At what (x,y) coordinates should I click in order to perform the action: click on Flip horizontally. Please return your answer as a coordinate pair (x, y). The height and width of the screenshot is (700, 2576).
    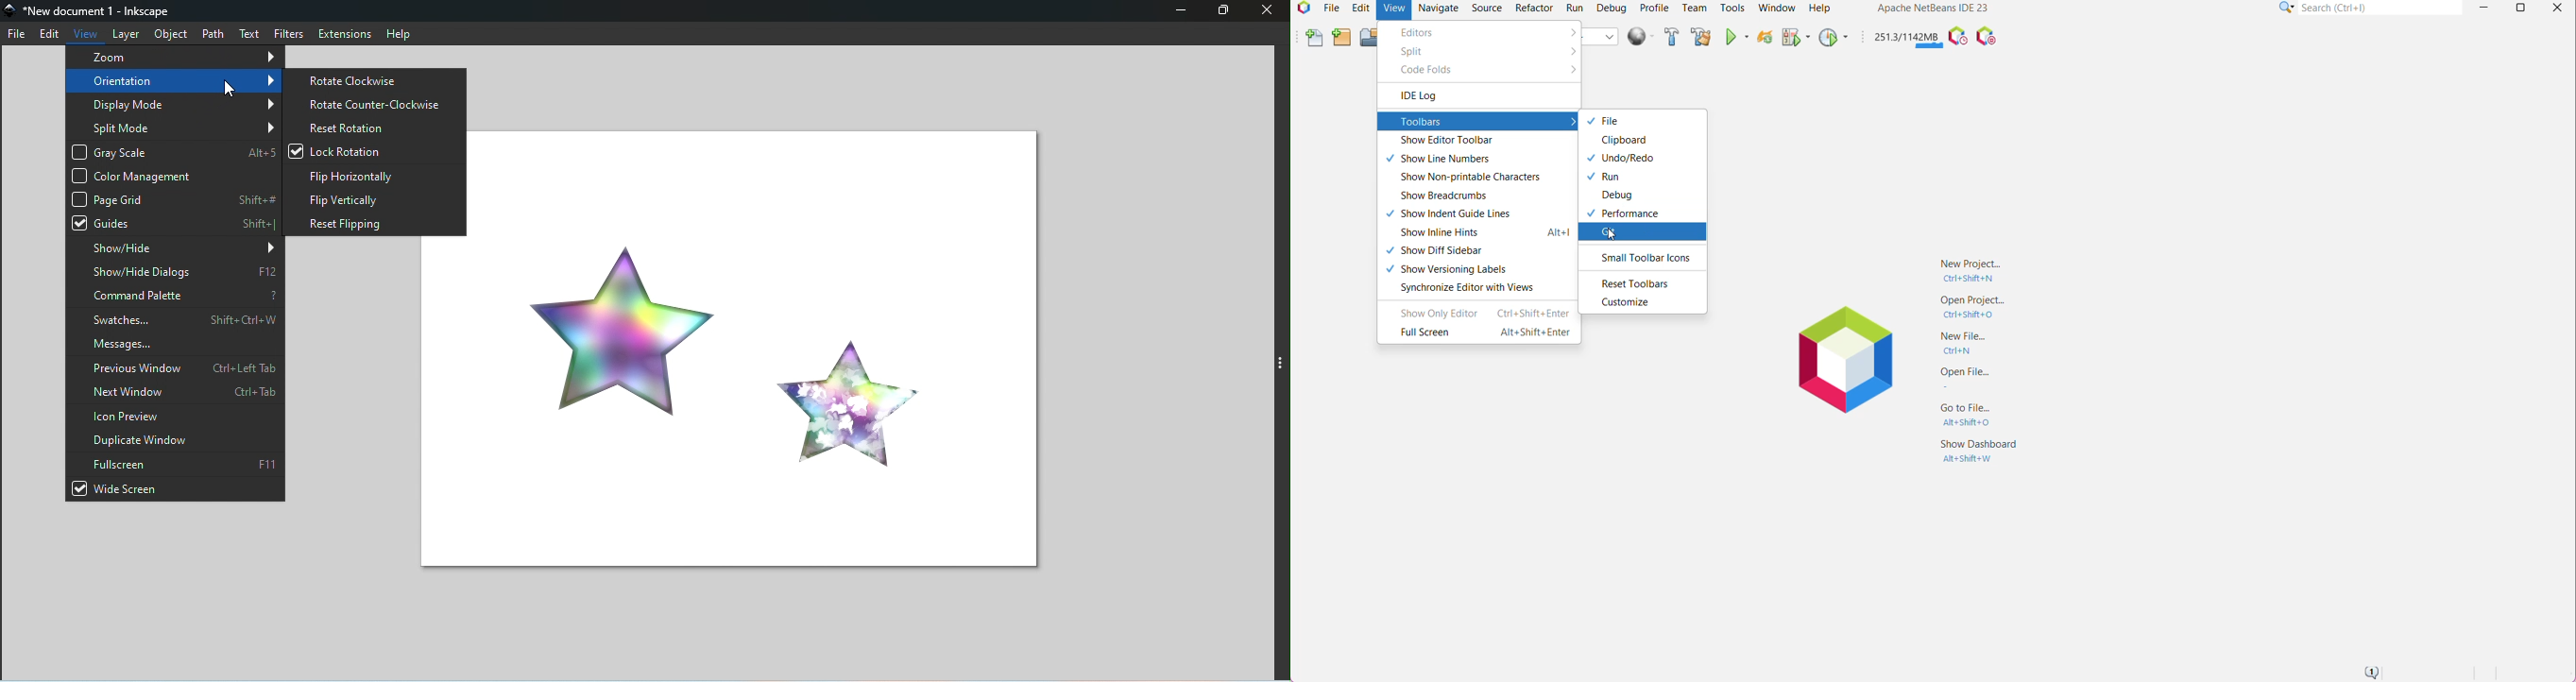
    Looking at the image, I should click on (371, 197).